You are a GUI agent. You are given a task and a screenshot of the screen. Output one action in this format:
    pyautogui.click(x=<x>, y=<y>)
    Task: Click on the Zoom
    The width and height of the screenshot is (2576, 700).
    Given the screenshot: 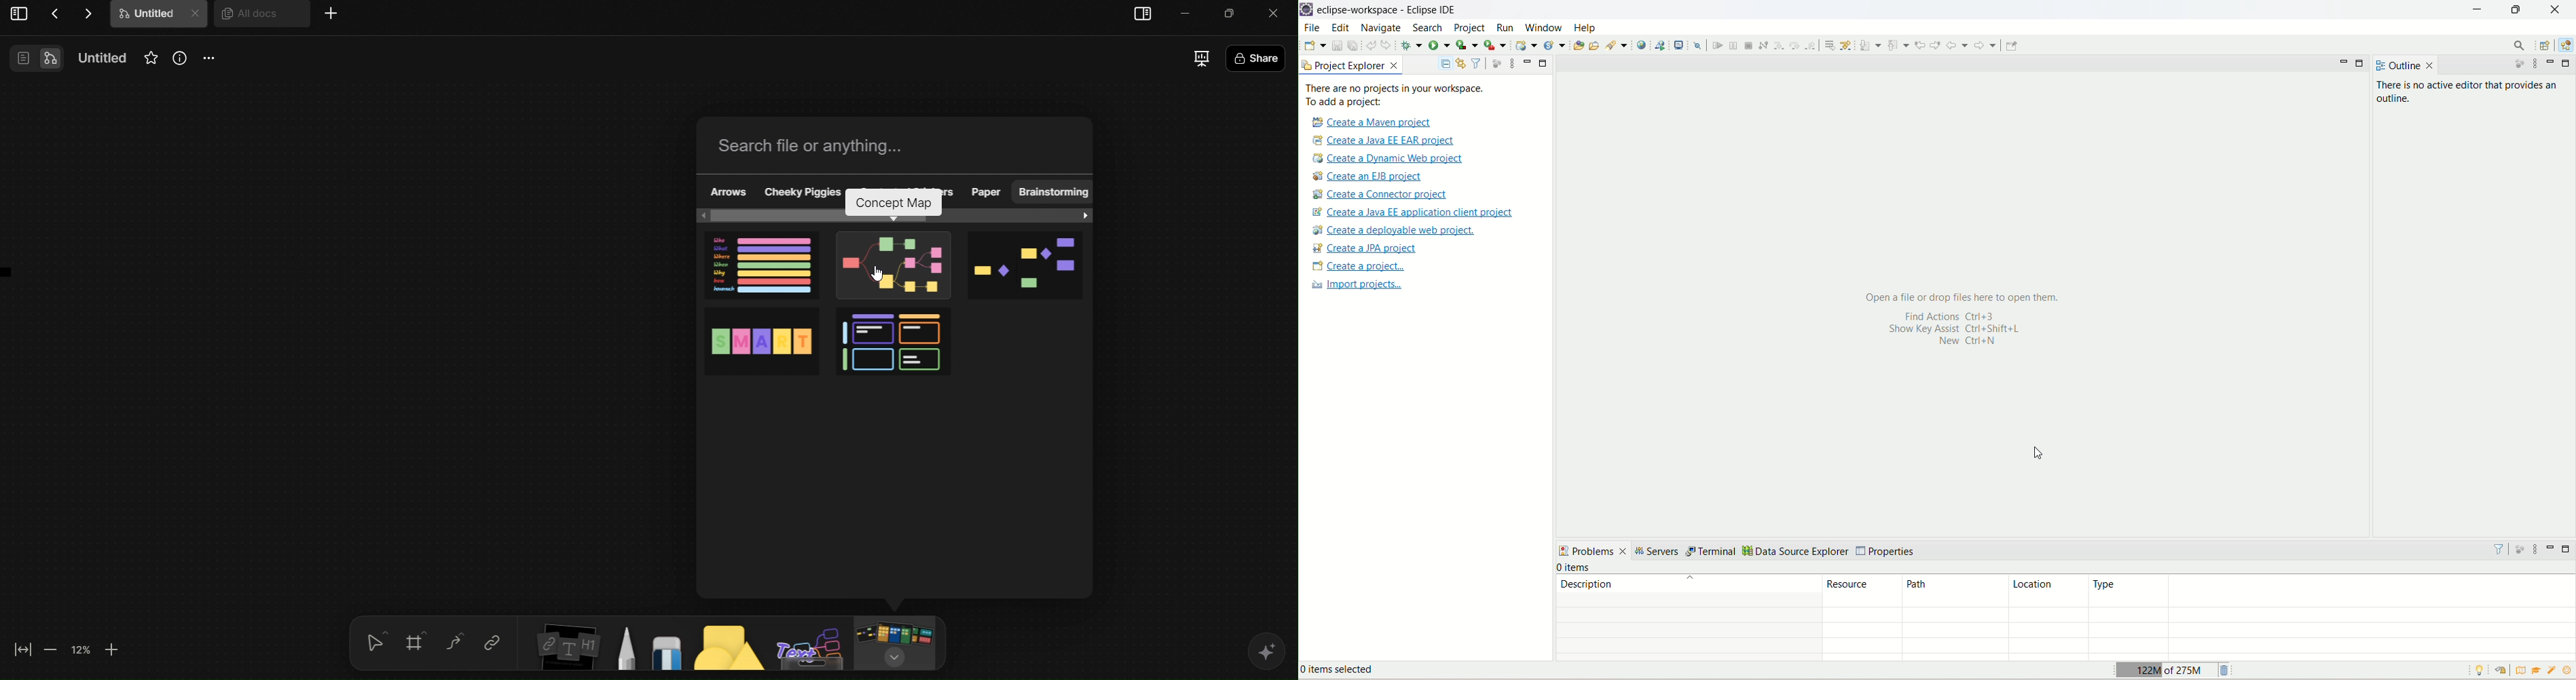 What is the action you would take?
    pyautogui.click(x=65, y=649)
    